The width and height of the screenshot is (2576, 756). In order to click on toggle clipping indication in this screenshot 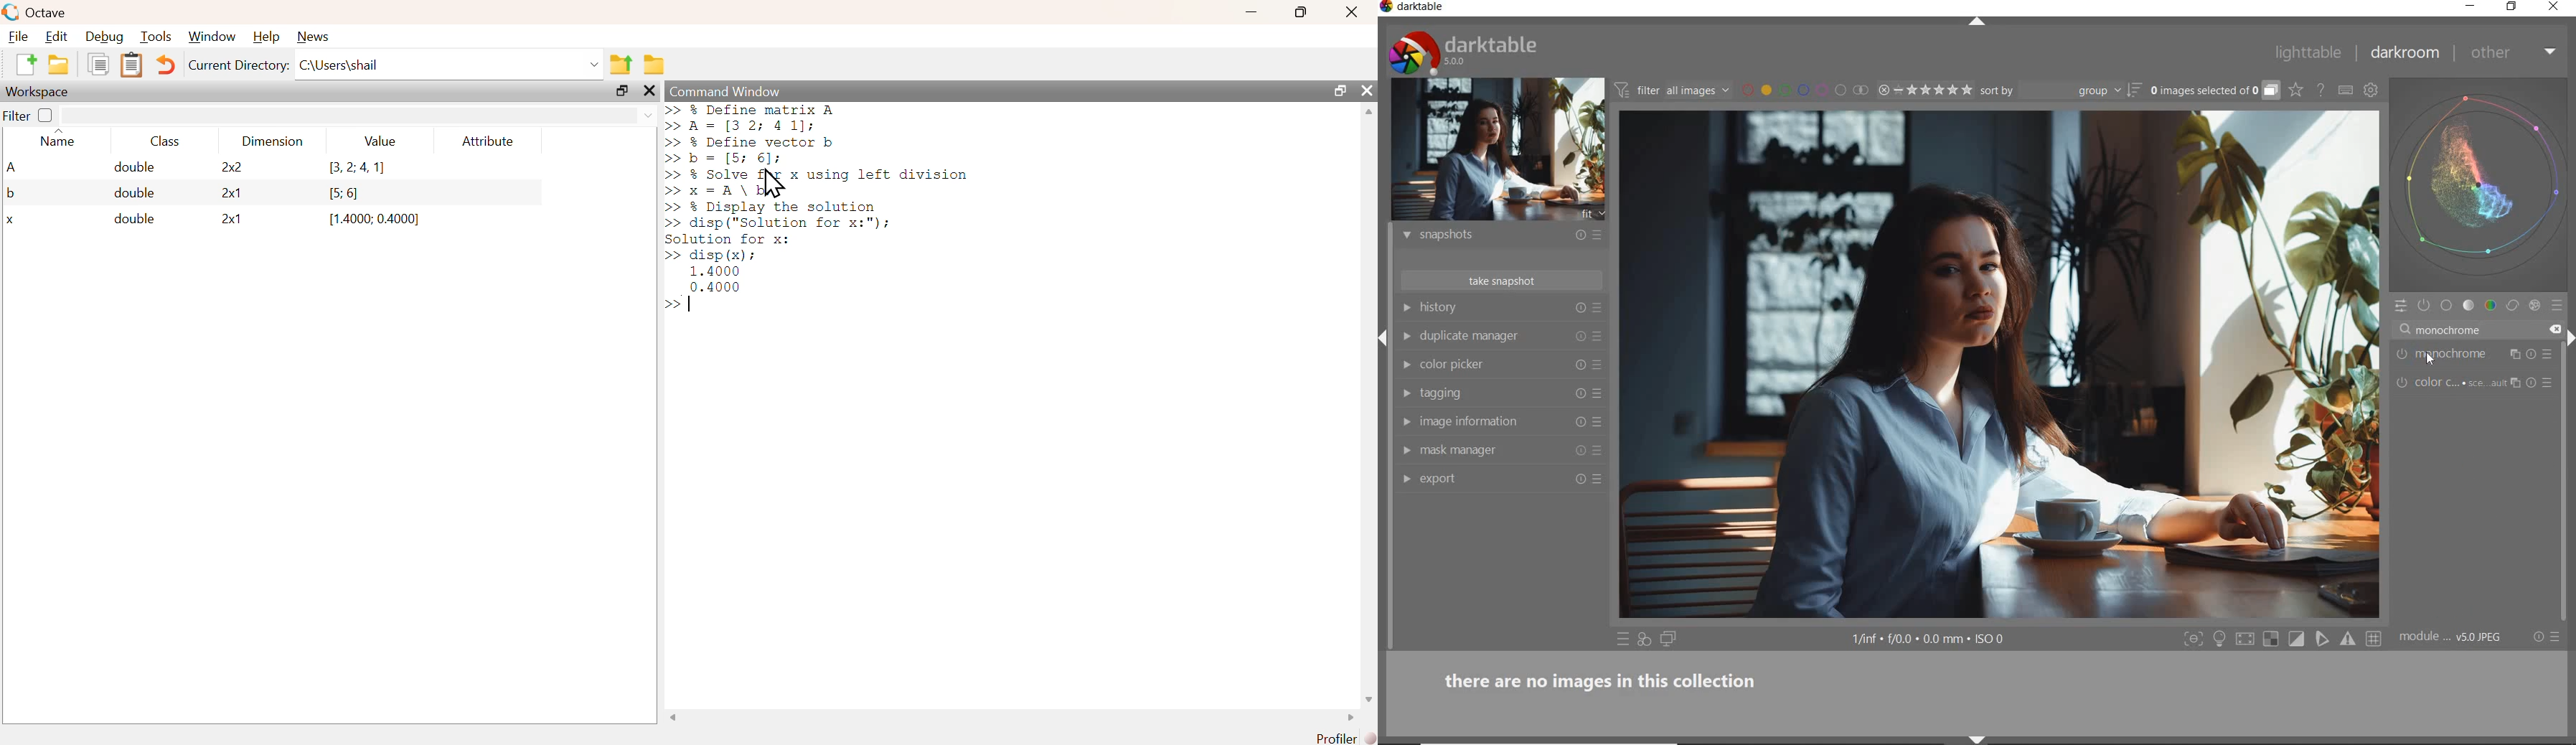, I will do `click(2298, 639)`.